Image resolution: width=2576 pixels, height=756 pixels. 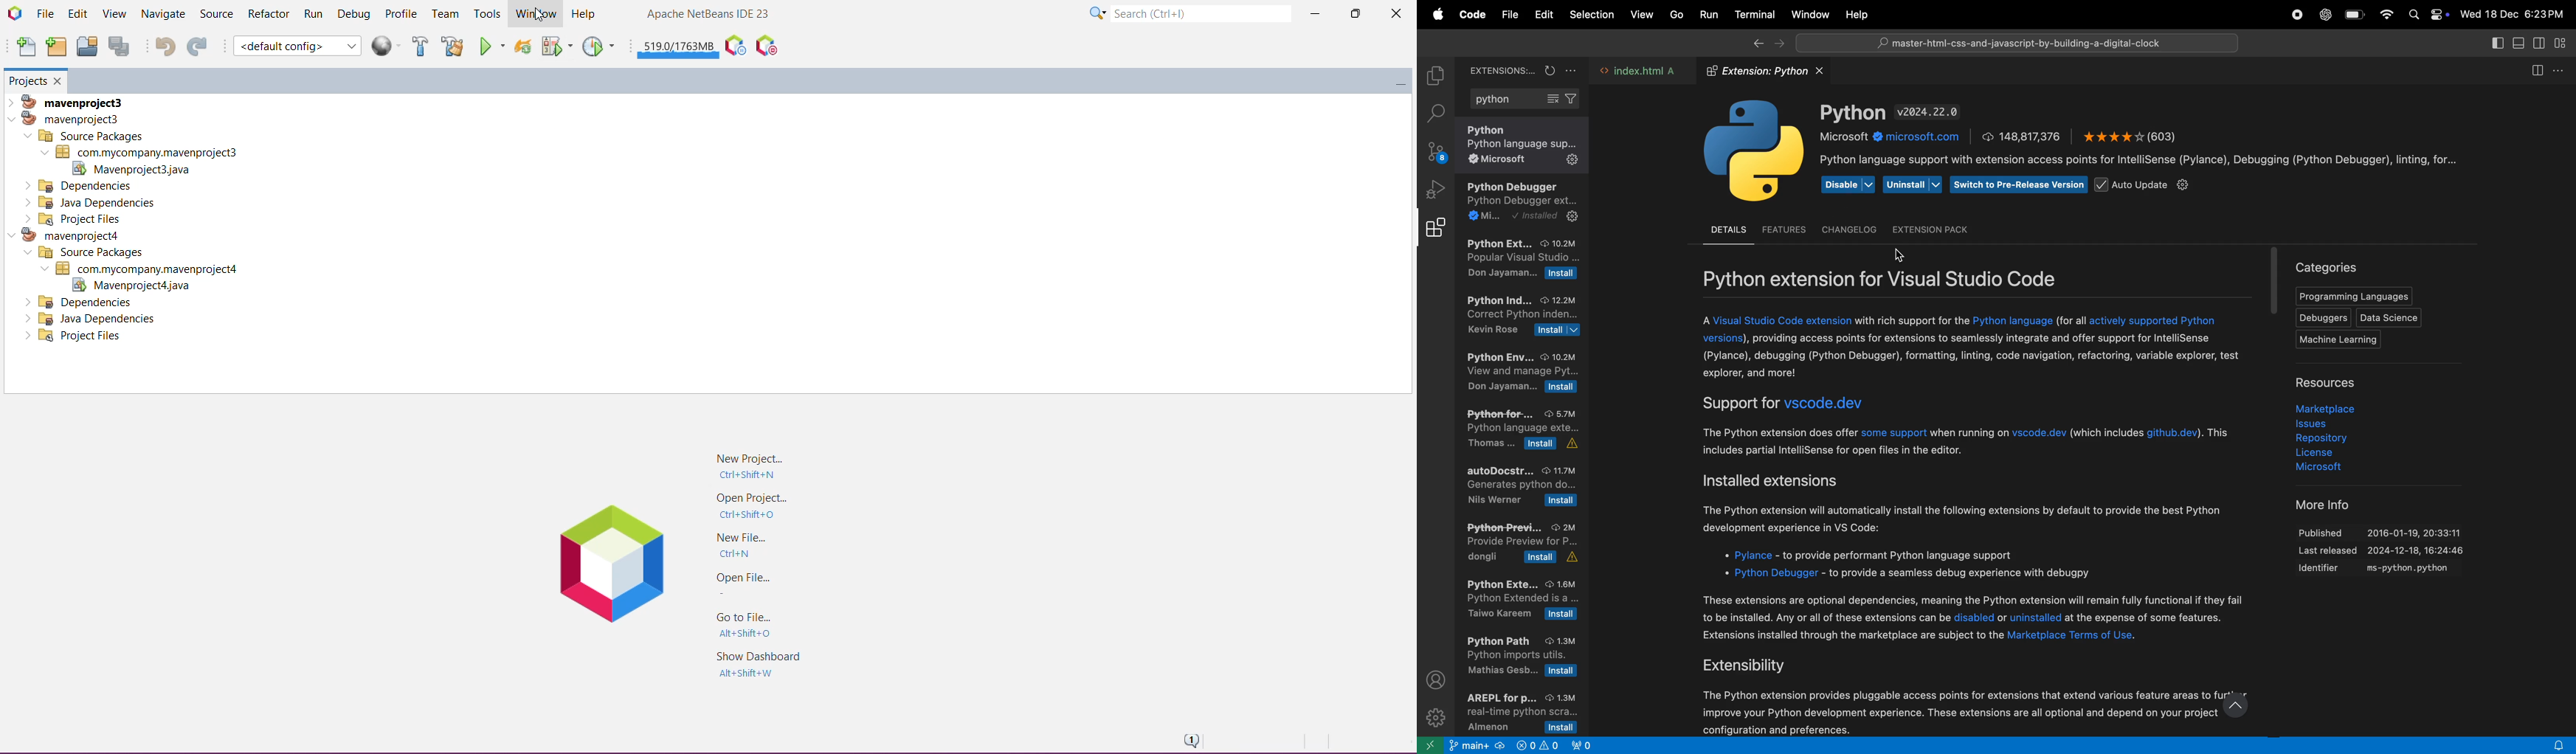 I want to click on auto docstrat , so click(x=1522, y=486).